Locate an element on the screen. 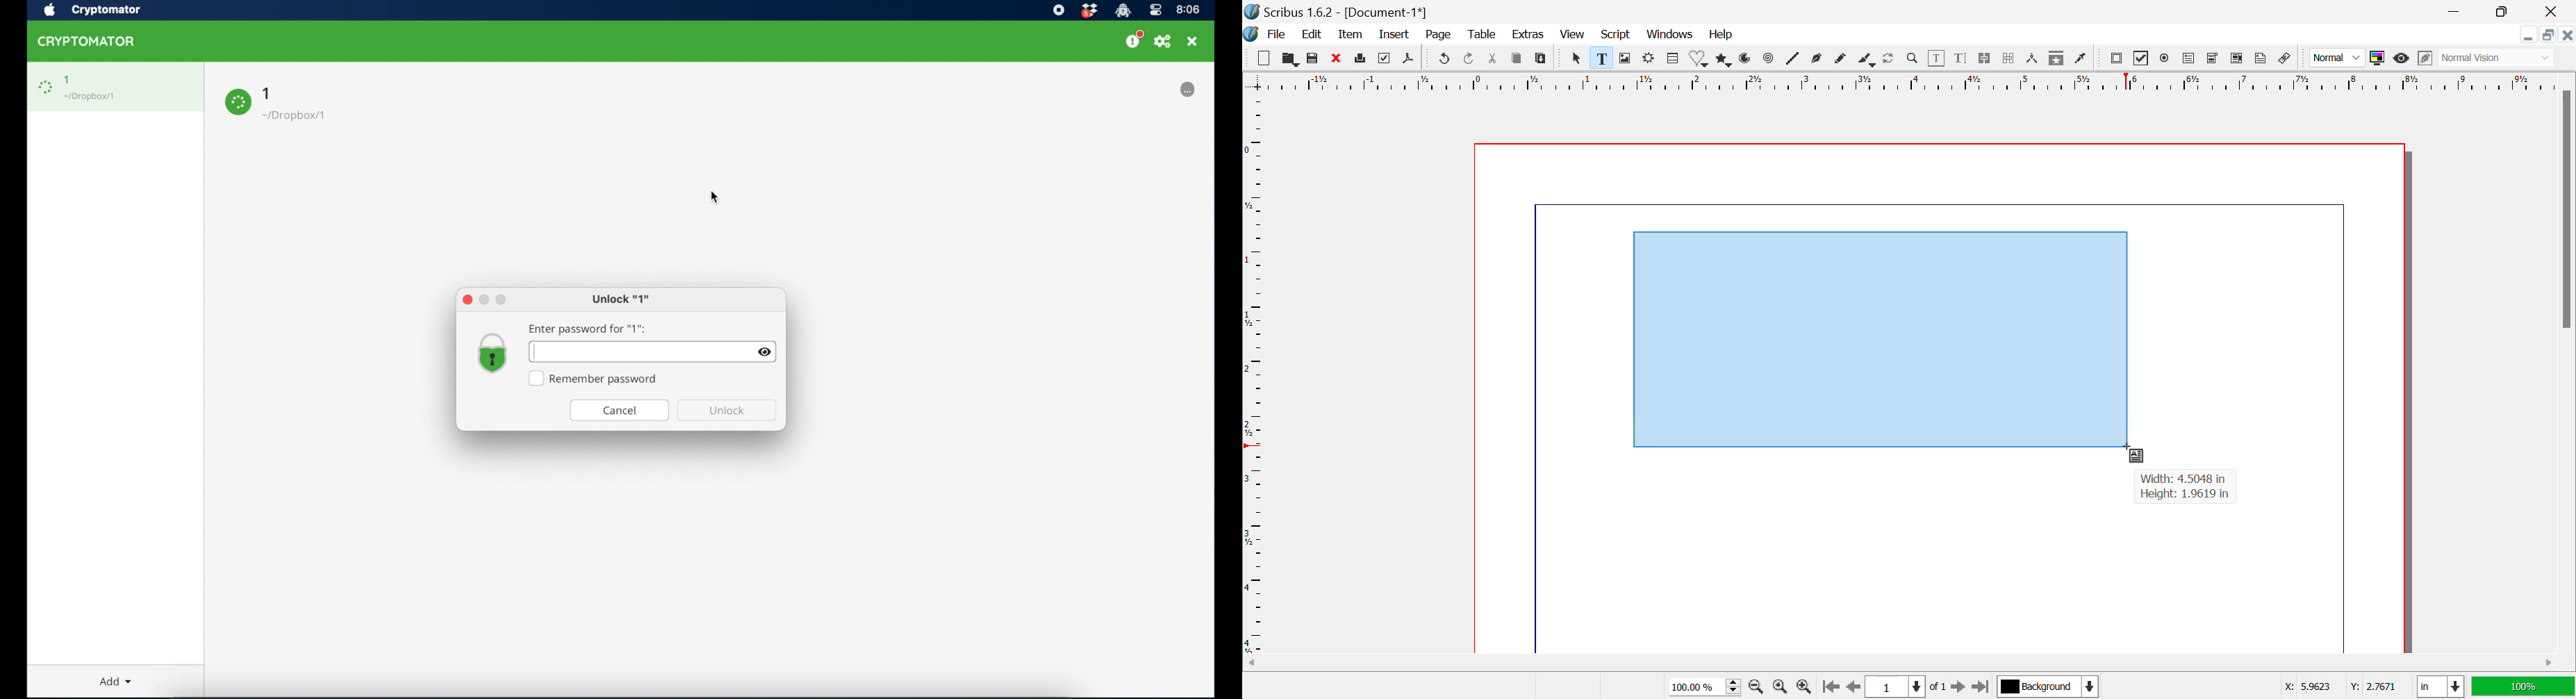  Previous Page is located at coordinates (1852, 687).